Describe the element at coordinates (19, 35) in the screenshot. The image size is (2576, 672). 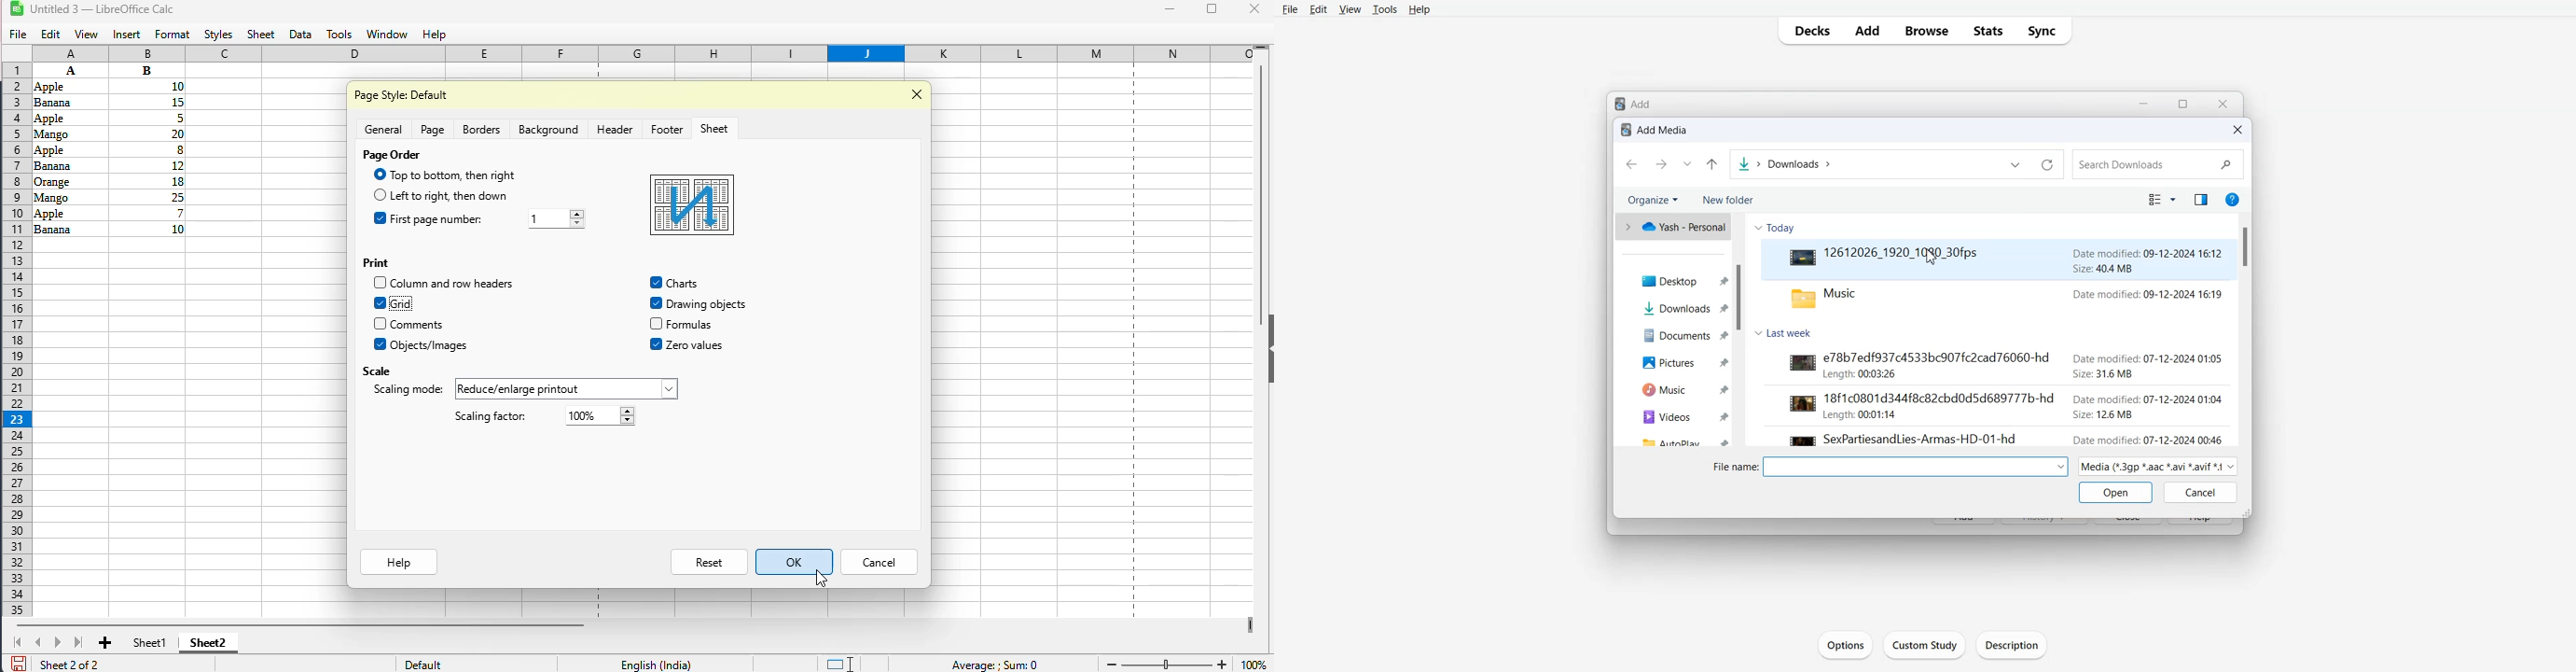
I see `file` at that location.